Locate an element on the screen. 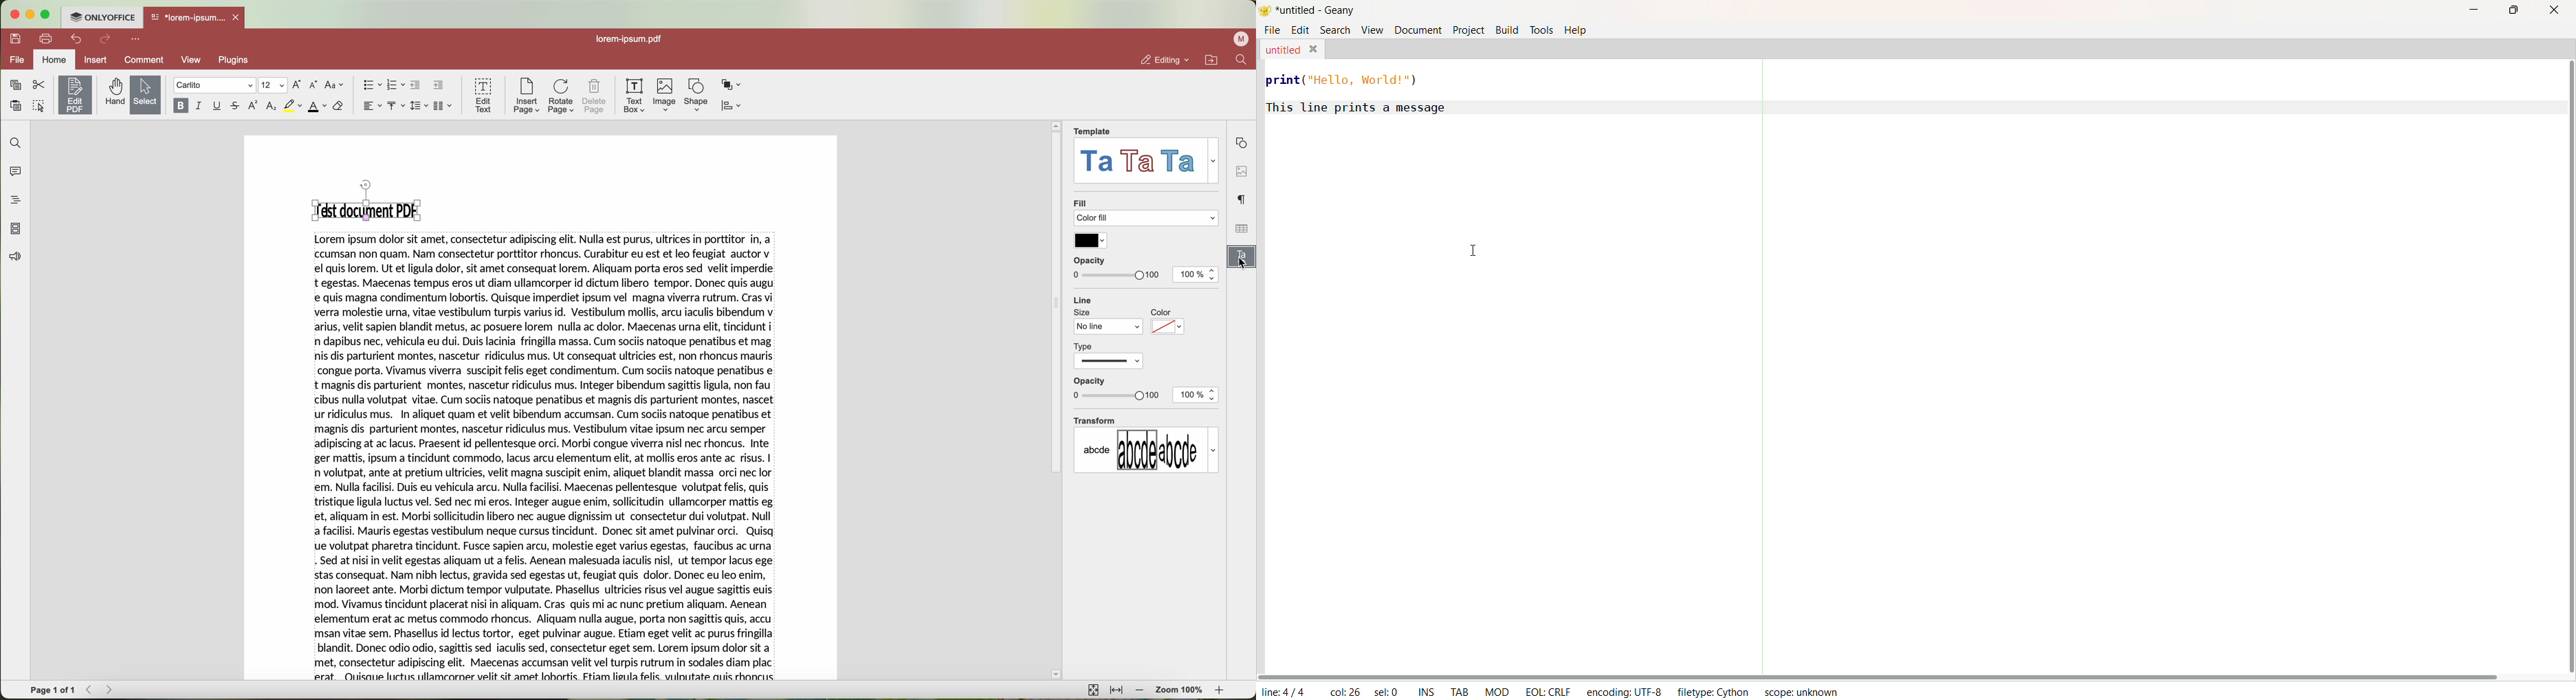 The width and height of the screenshot is (2576, 700). comment is located at coordinates (145, 59).